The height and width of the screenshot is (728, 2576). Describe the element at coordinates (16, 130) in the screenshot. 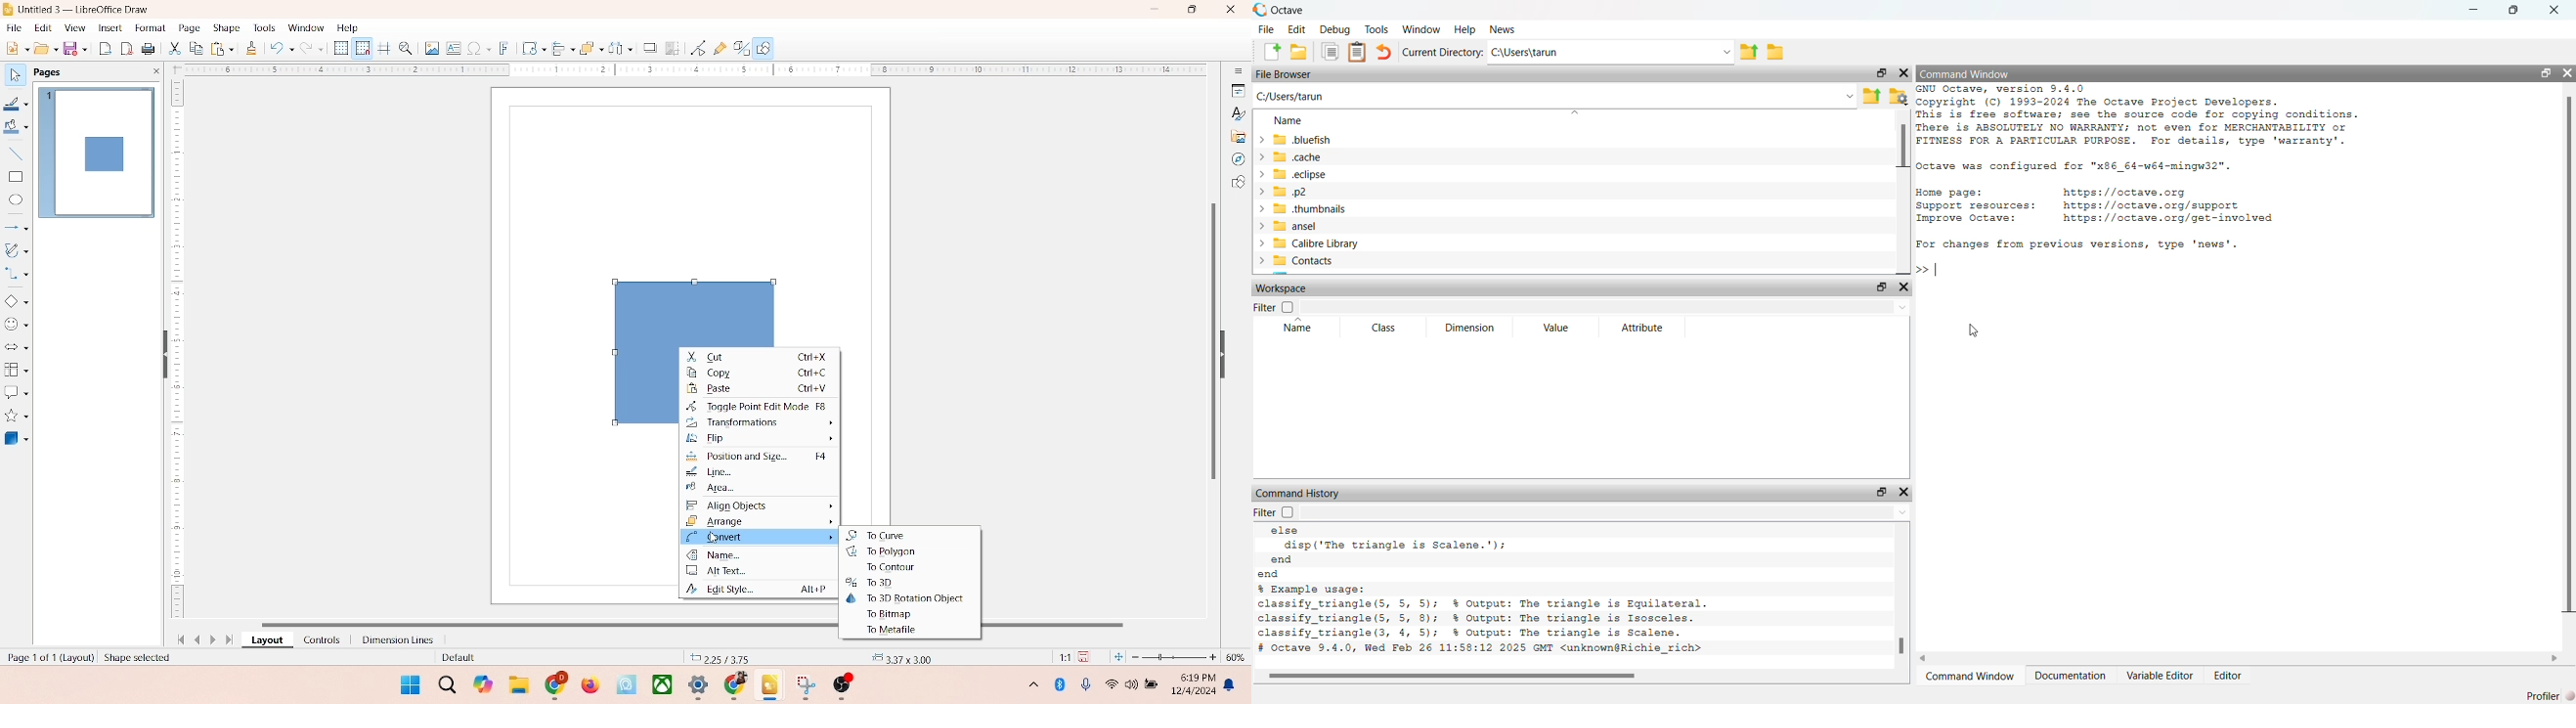

I see `fill color` at that location.